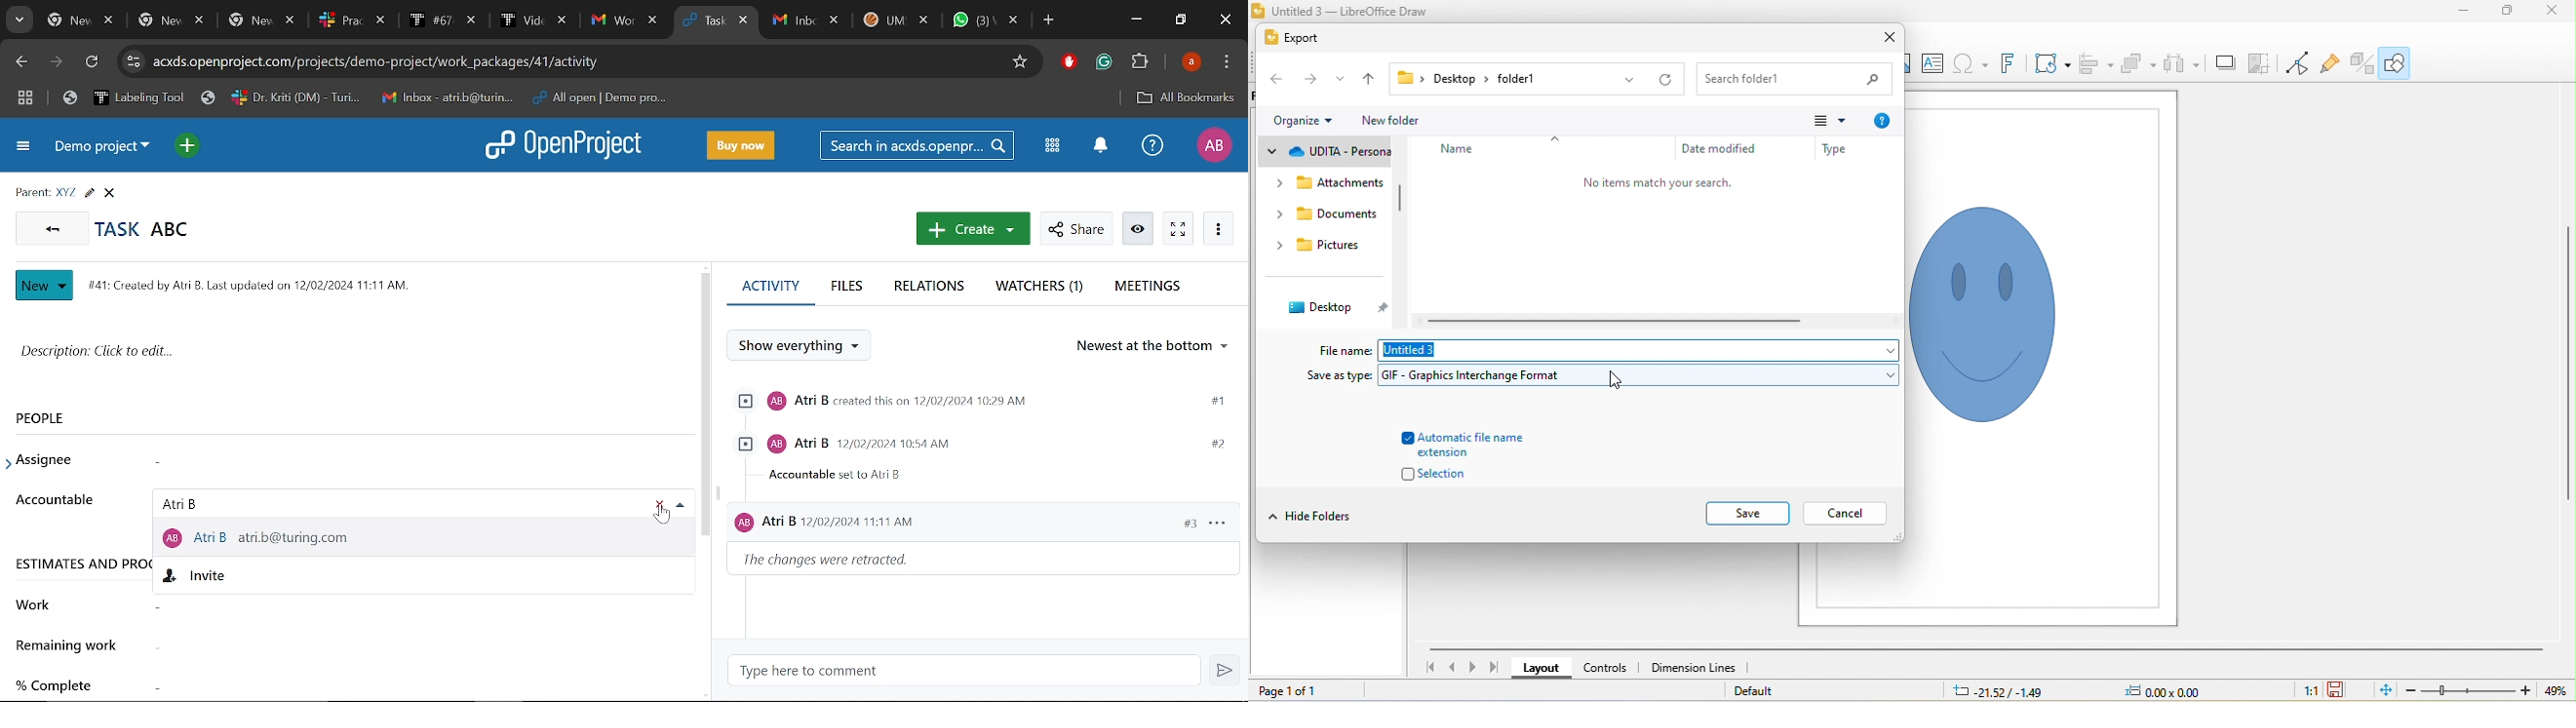 The image size is (2576, 728). Describe the element at coordinates (1289, 691) in the screenshot. I see `page 1 of 1` at that location.